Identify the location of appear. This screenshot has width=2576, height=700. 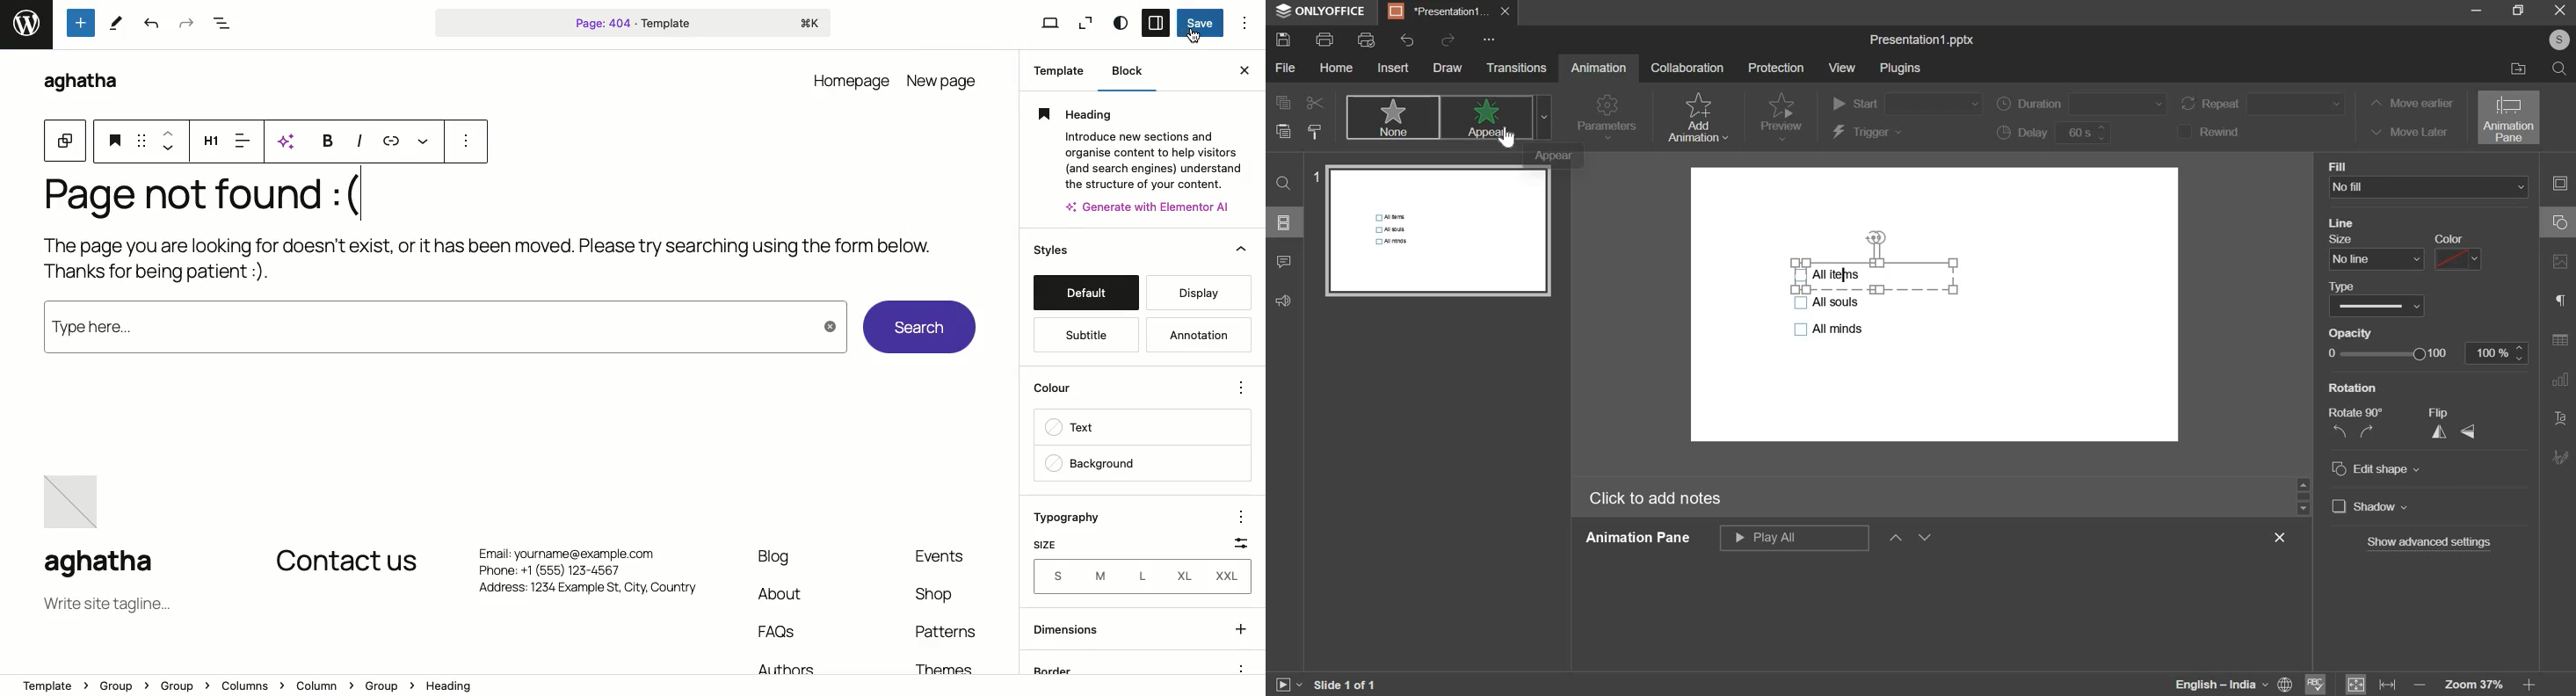
(1495, 118).